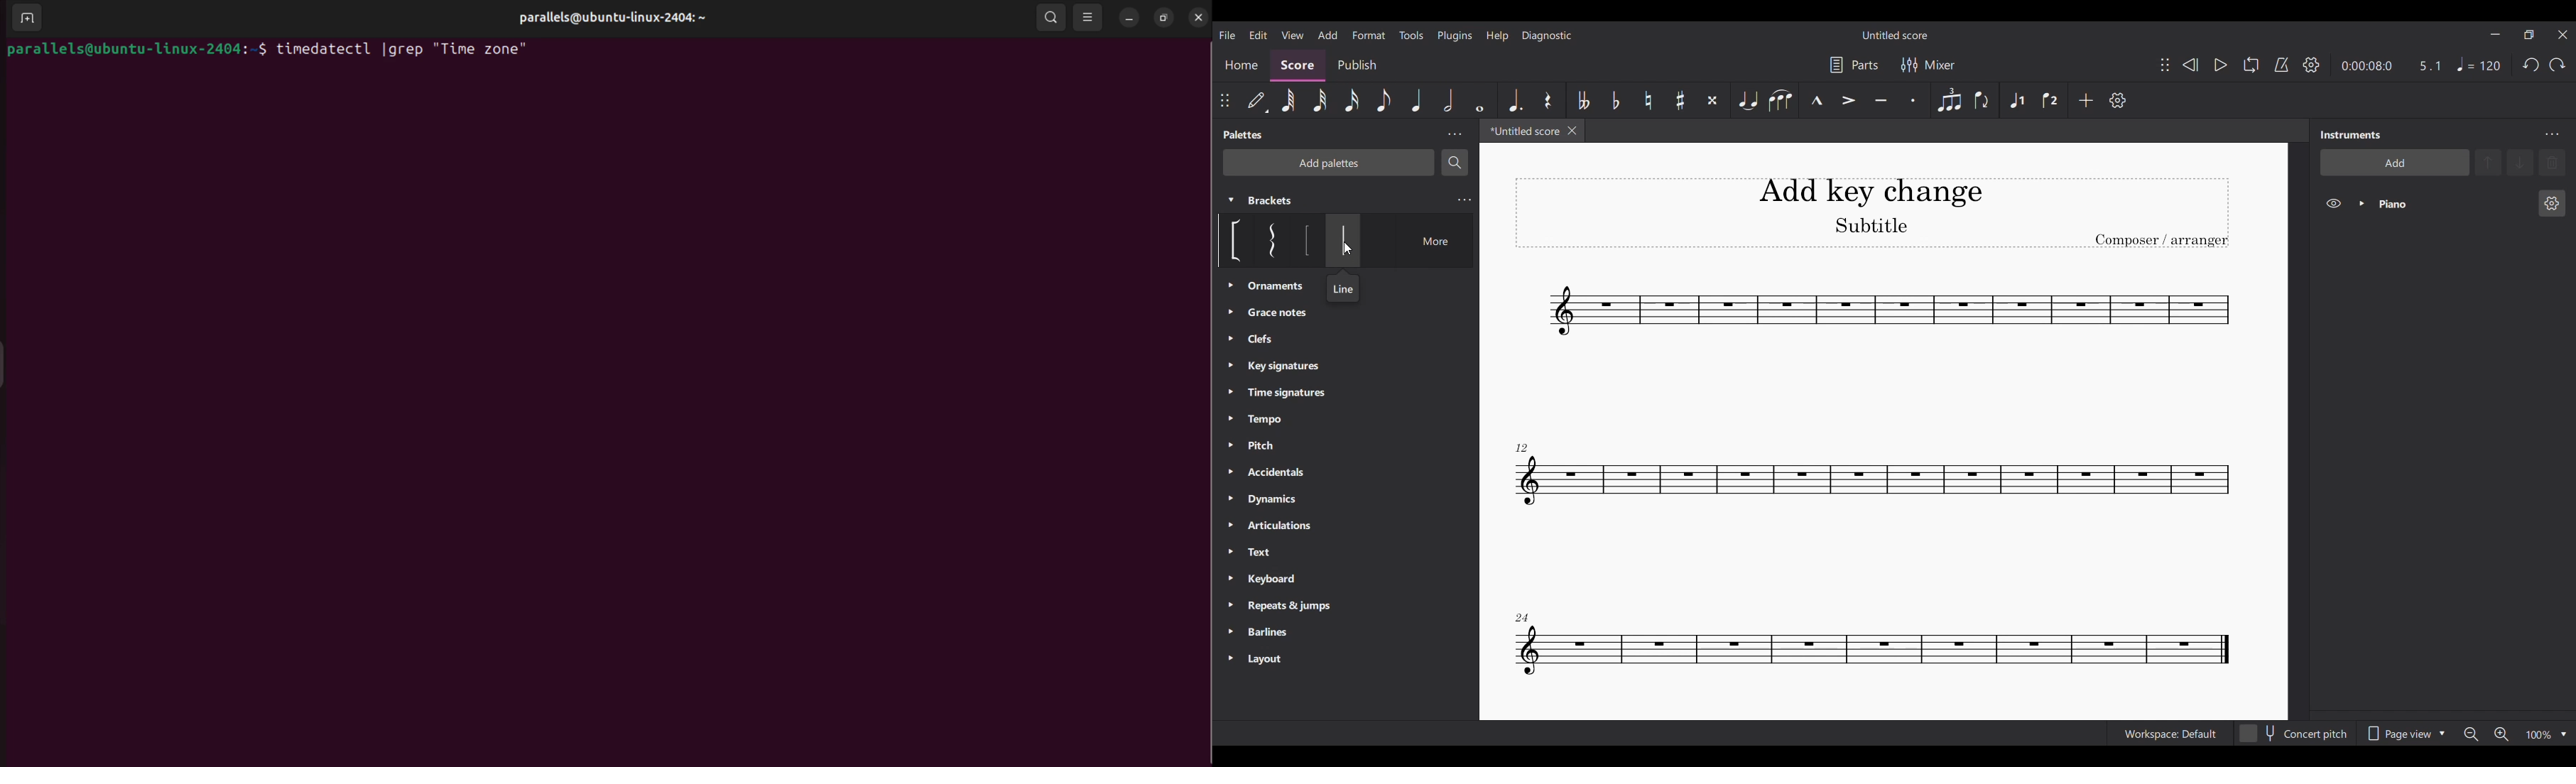 The image size is (2576, 784). Describe the element at coordinates (1870, 479) in the screenshot. I see `Current score` at that location.